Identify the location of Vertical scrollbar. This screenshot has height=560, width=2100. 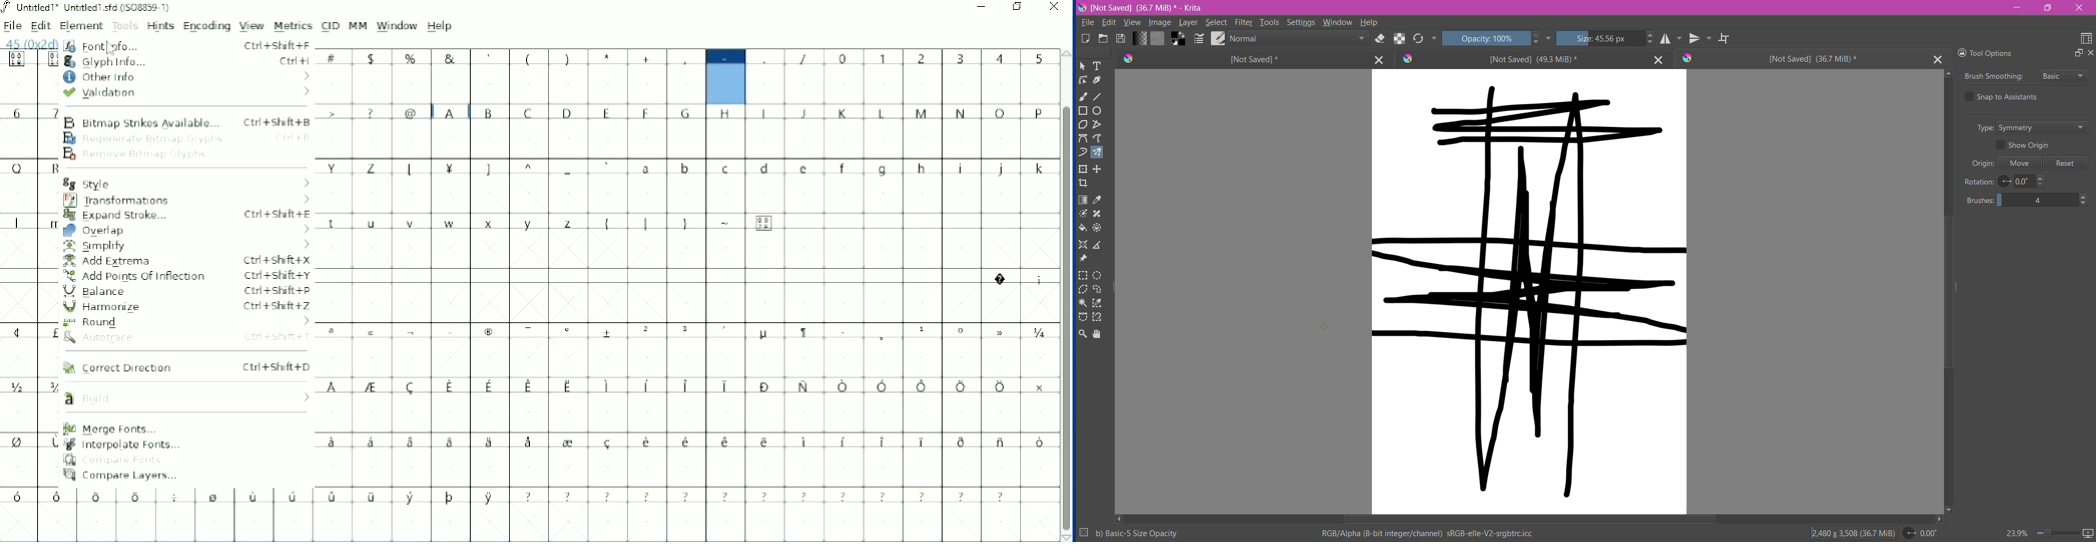
(1065, 321).